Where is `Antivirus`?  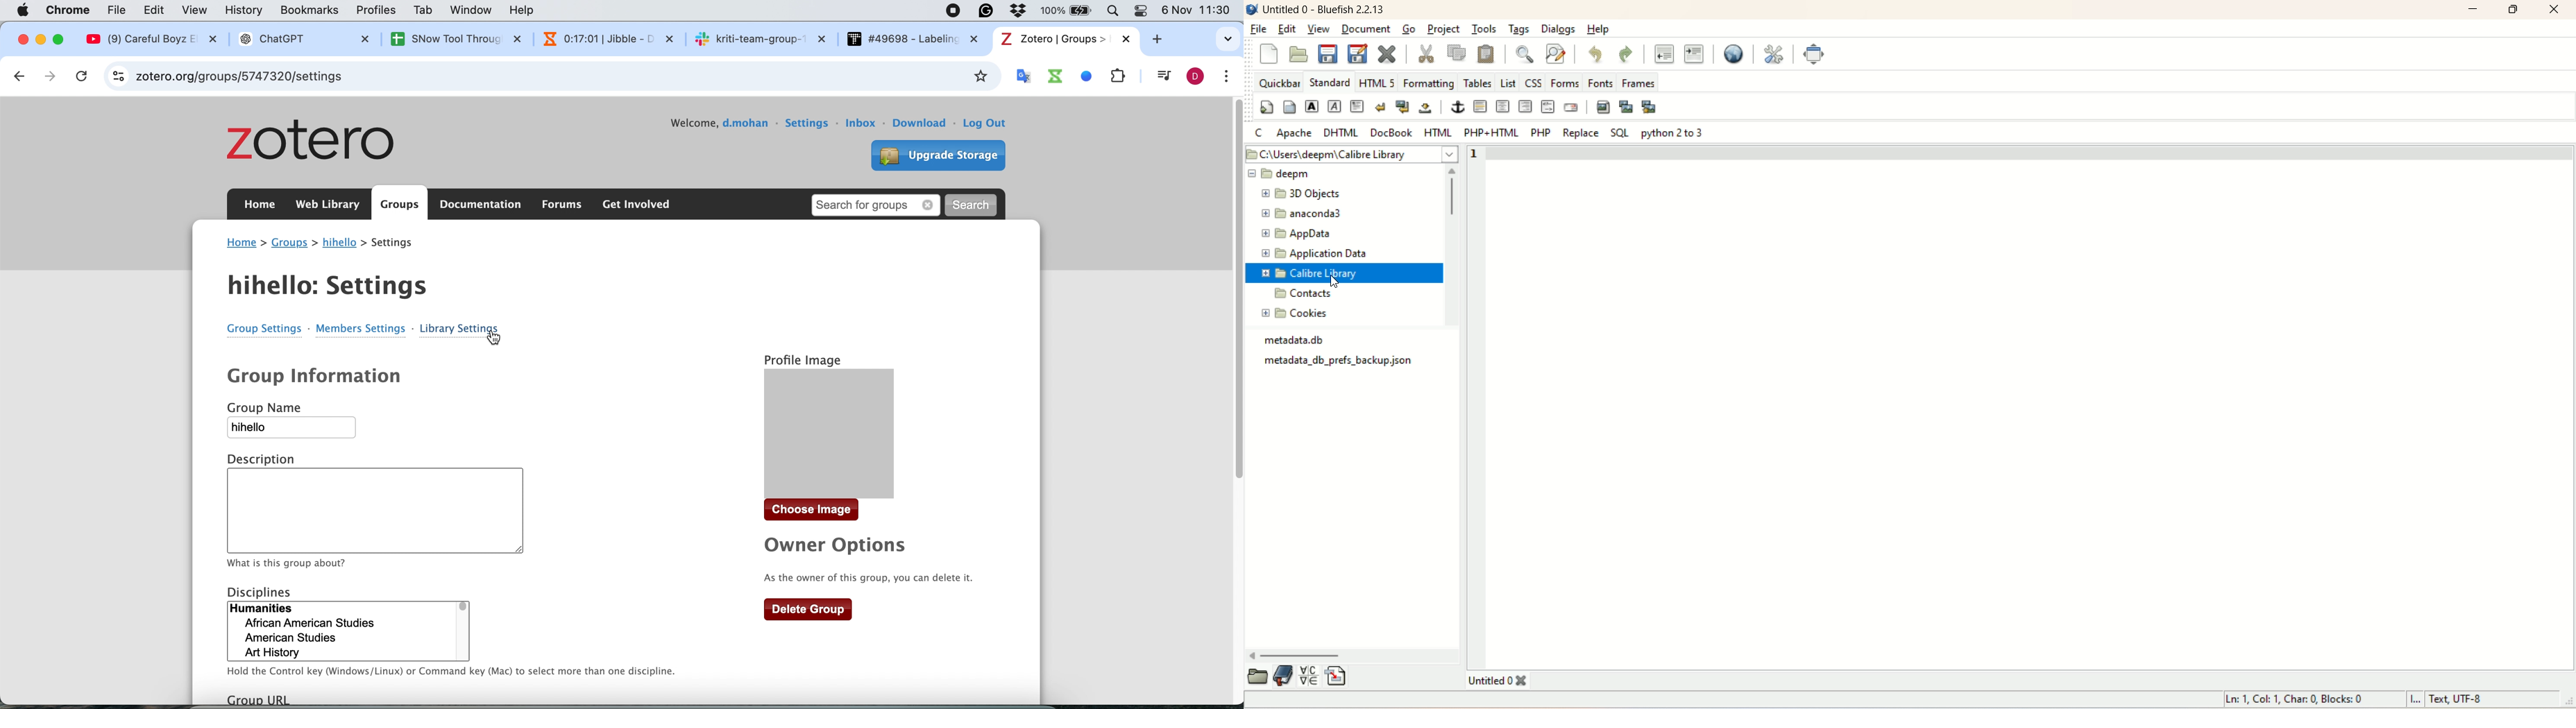
Antivirus is located at coordinates (1023, 9).